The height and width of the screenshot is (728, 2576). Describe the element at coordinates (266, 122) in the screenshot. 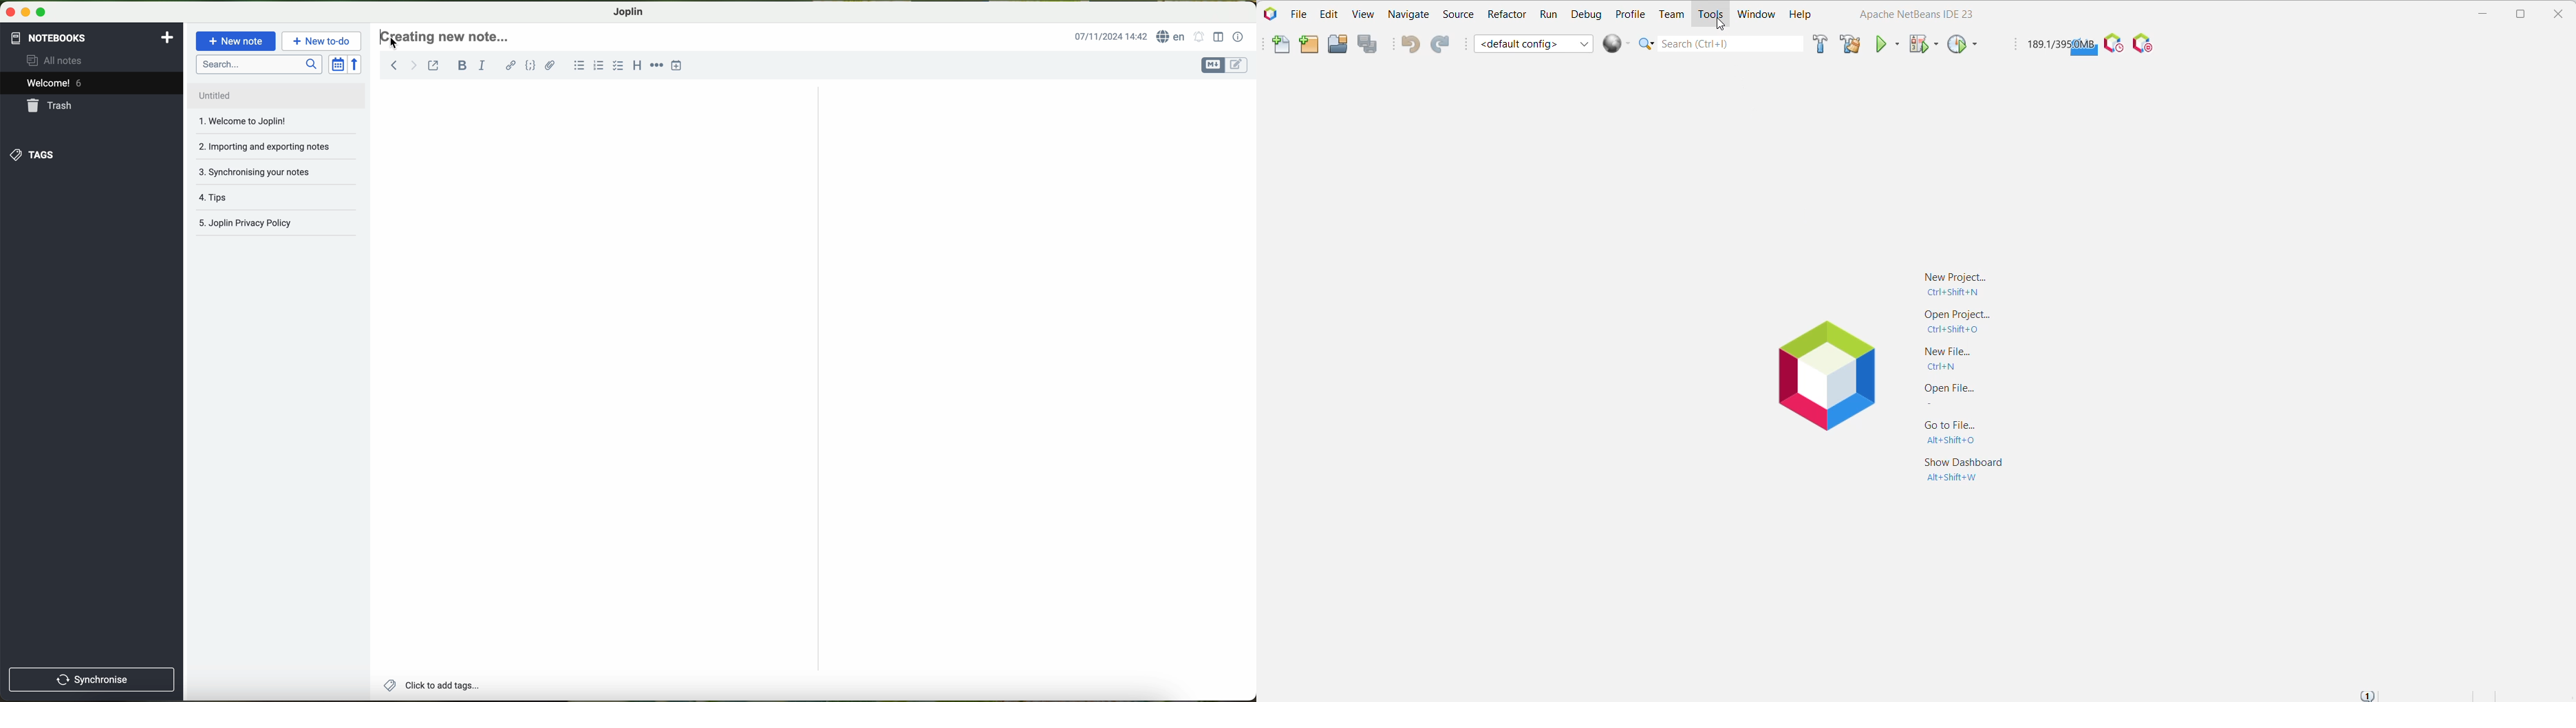

I see `welcome to joplin` at that location.